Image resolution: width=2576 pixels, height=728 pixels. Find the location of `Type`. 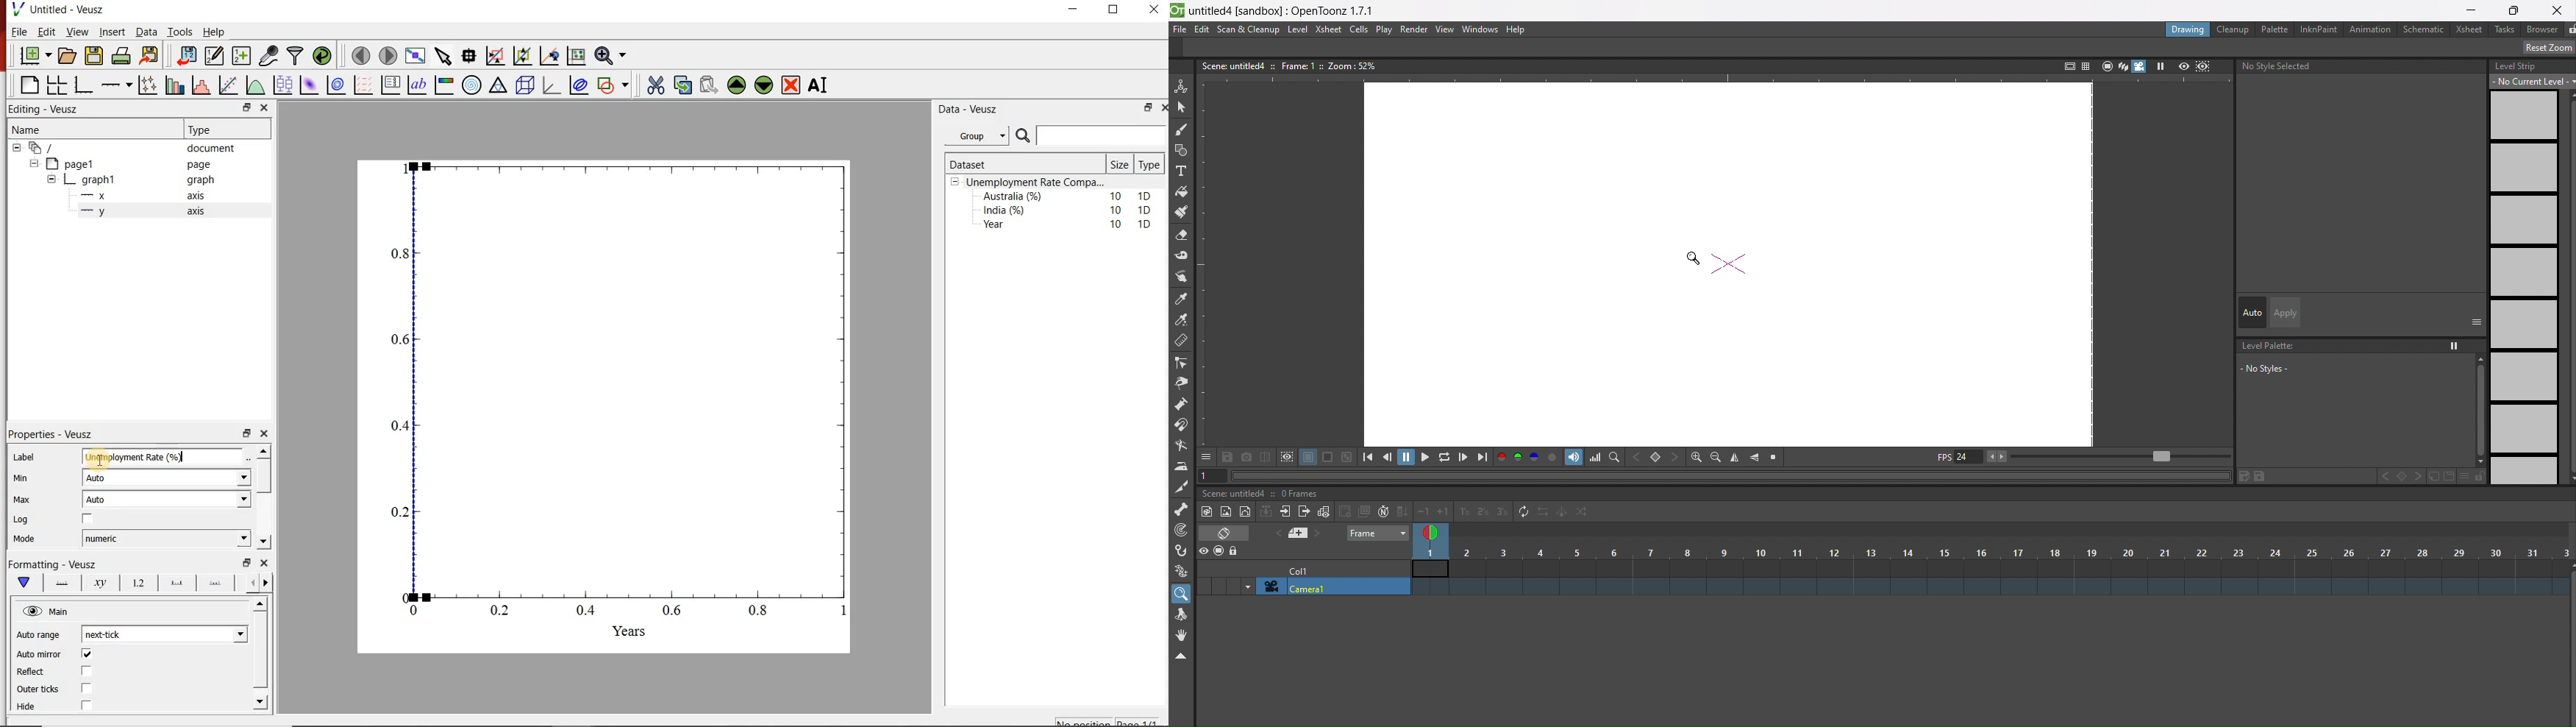

Type is located at coordinates (218, 130).